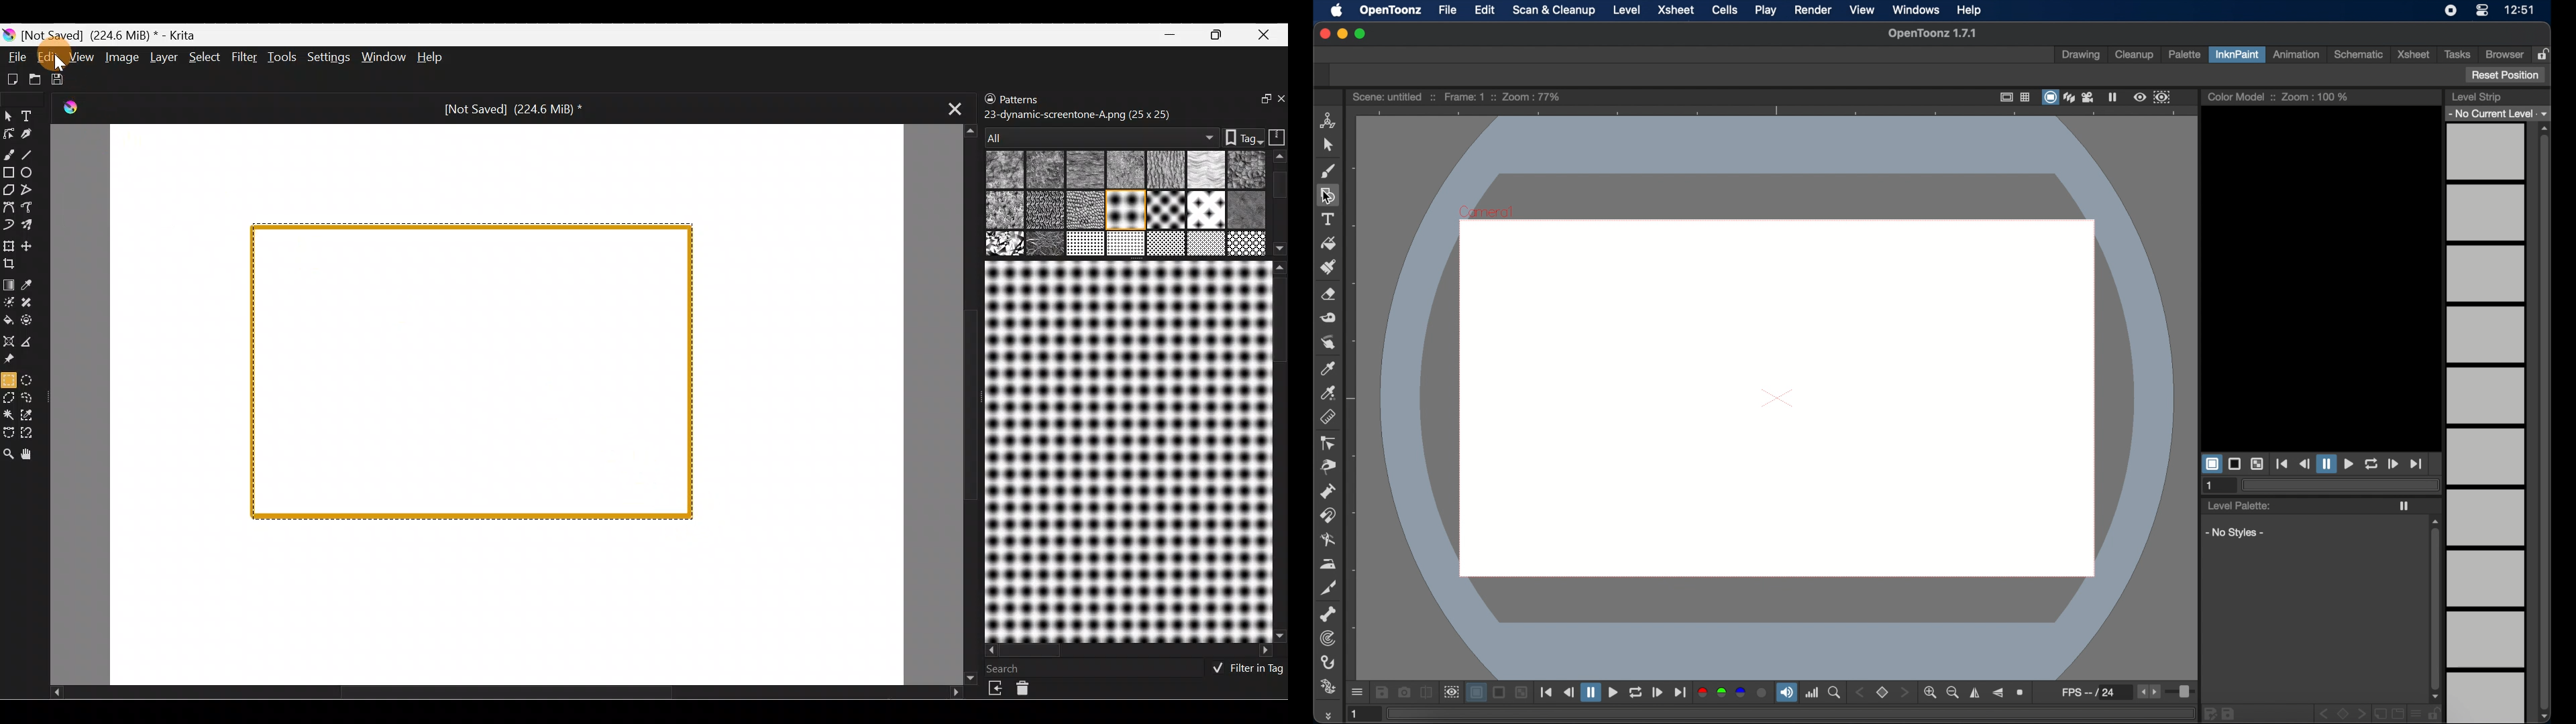 The image size is (2576, 728). I want to click on Close tab, so click(949, 109).